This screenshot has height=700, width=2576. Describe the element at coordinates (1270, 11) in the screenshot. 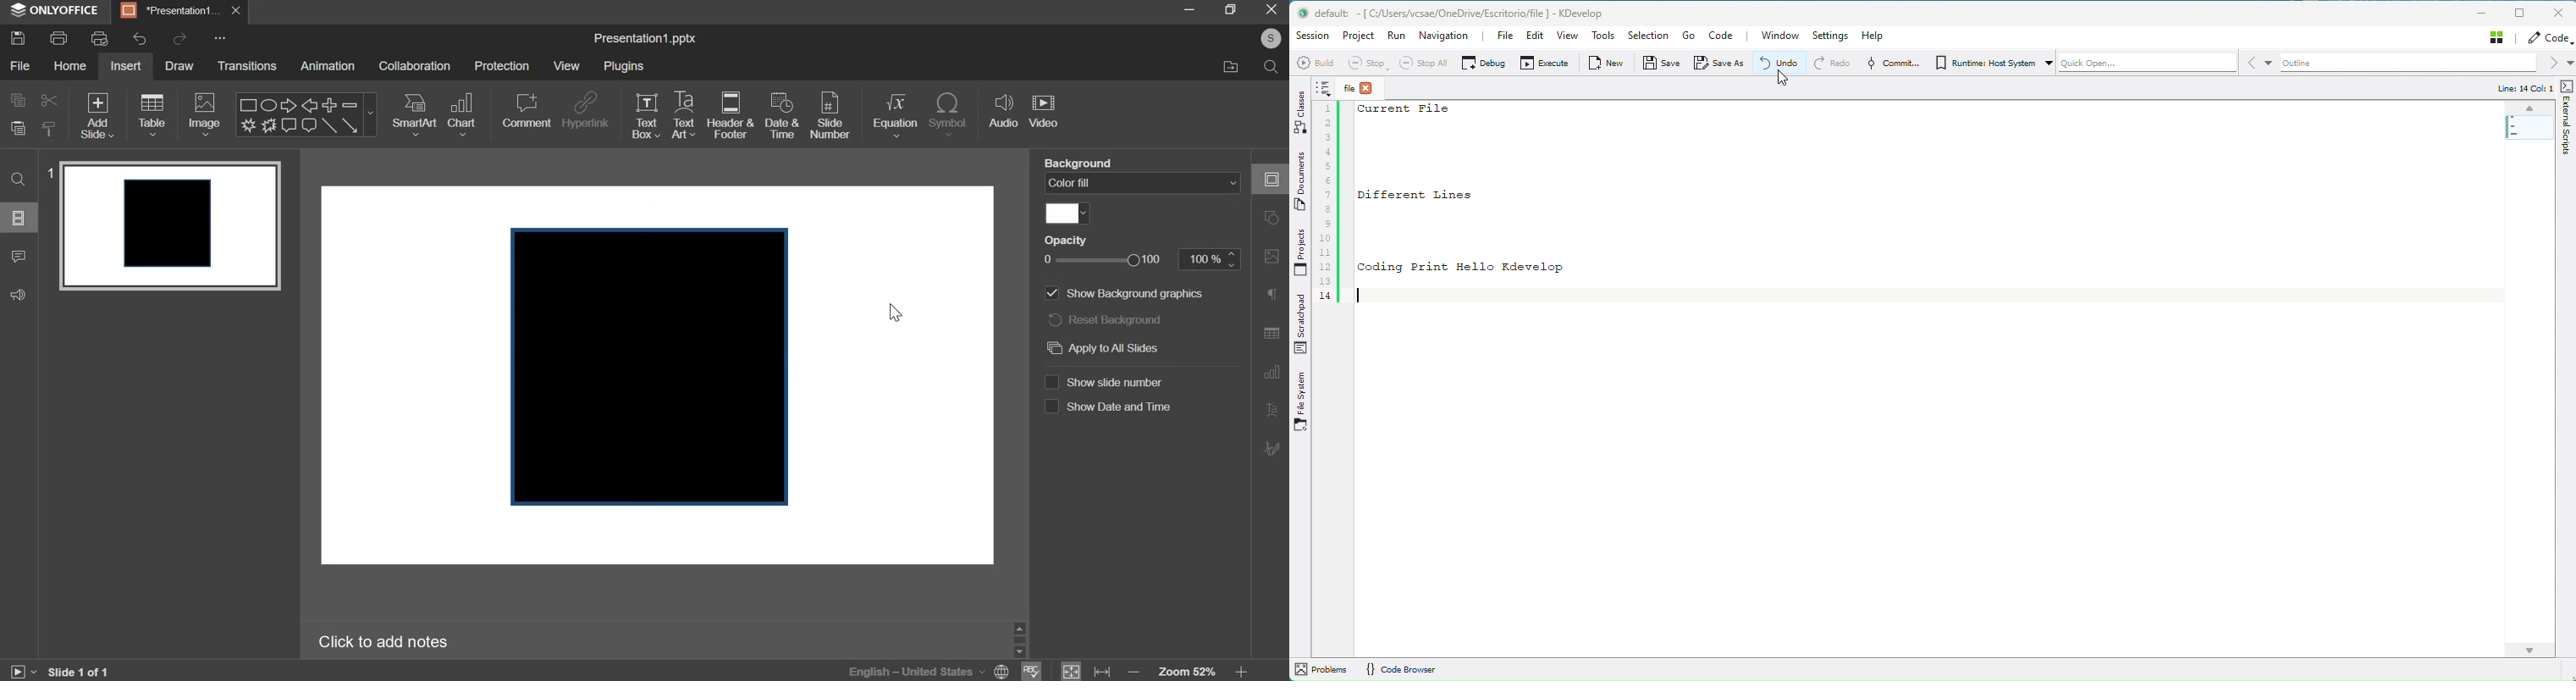

I see `exit` at that location.